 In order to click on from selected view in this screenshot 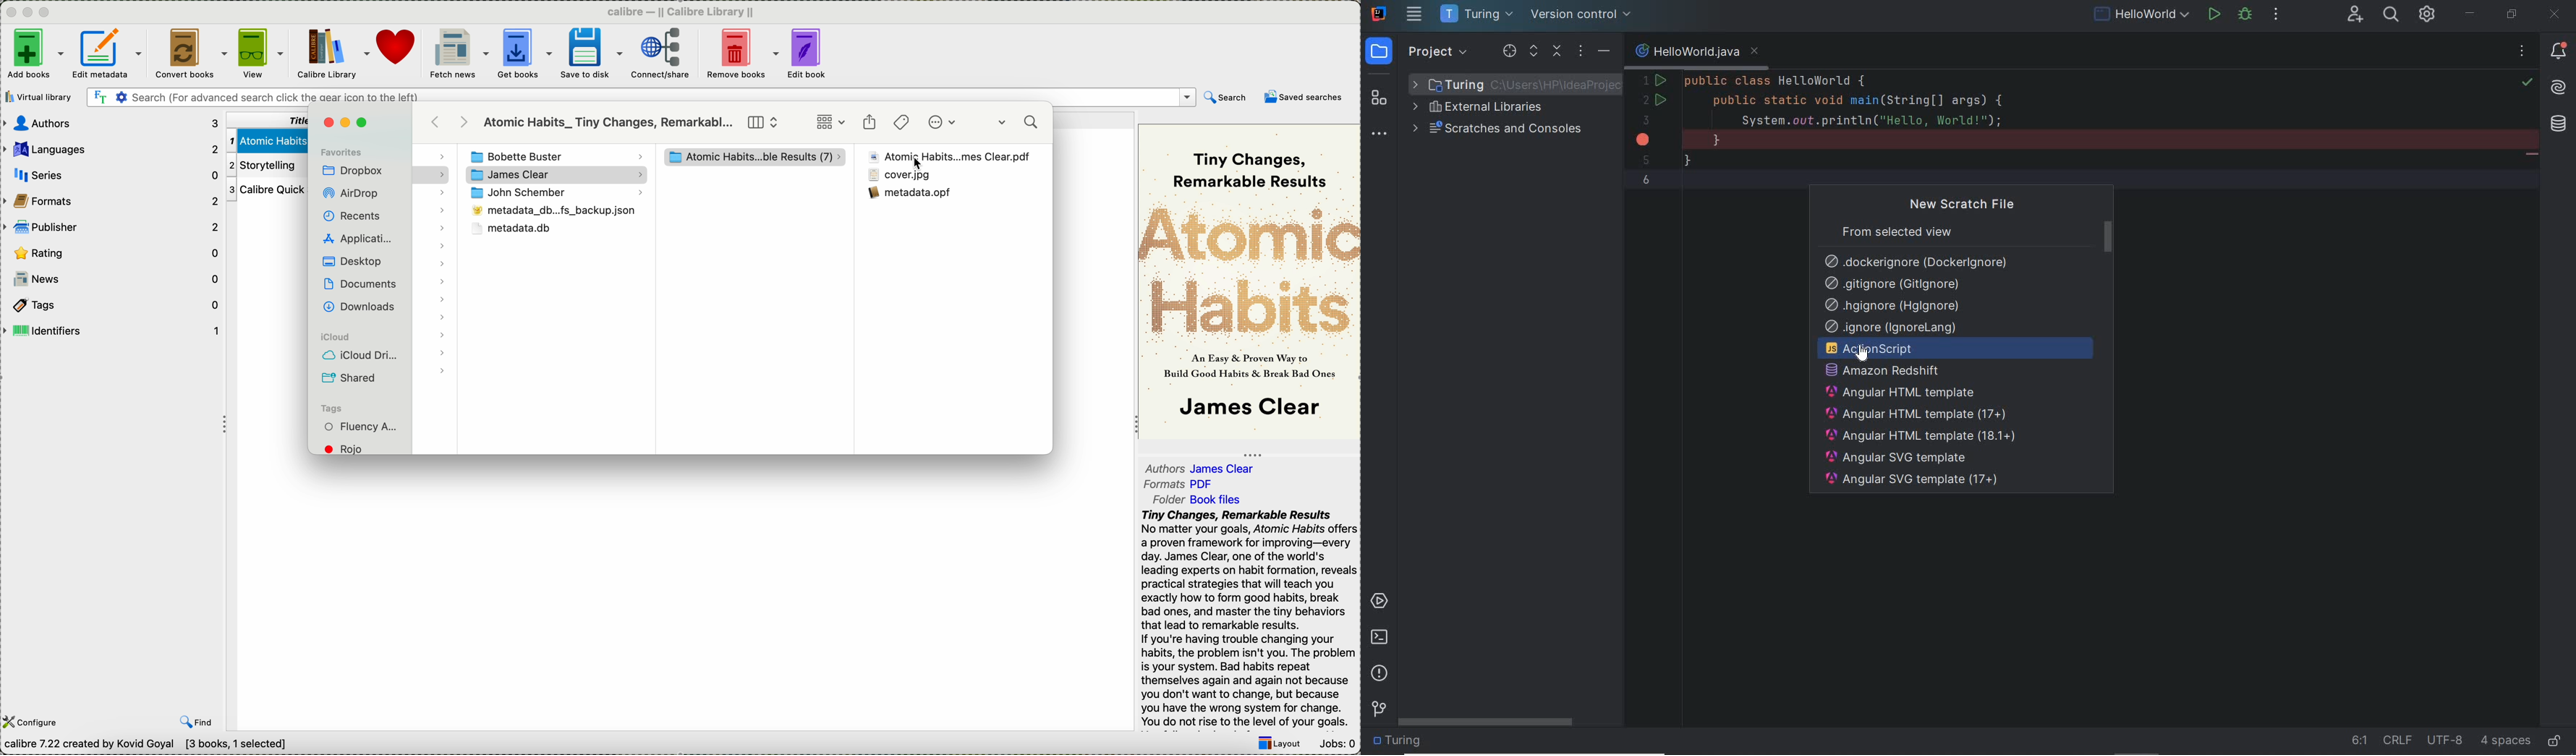, I will do `click(1896, 231)`.